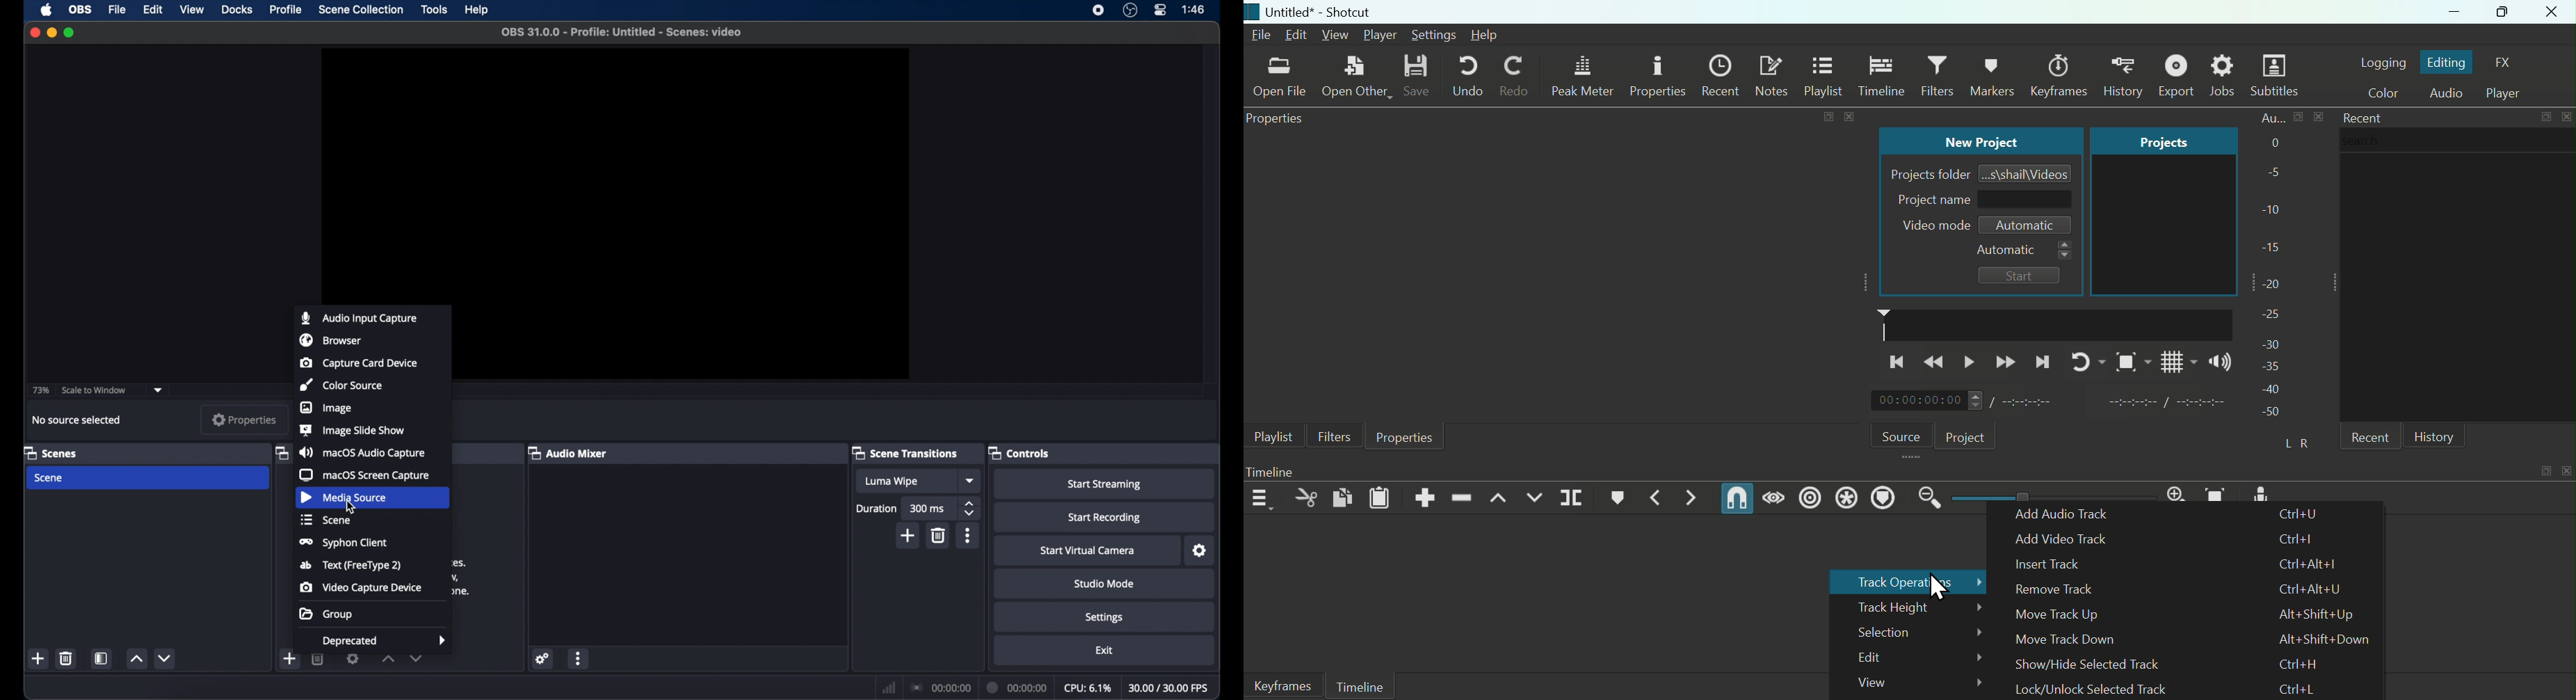 The height and width of the screenshot is (700, 2576). I want to click on Keyframes, so click(2122, 73).